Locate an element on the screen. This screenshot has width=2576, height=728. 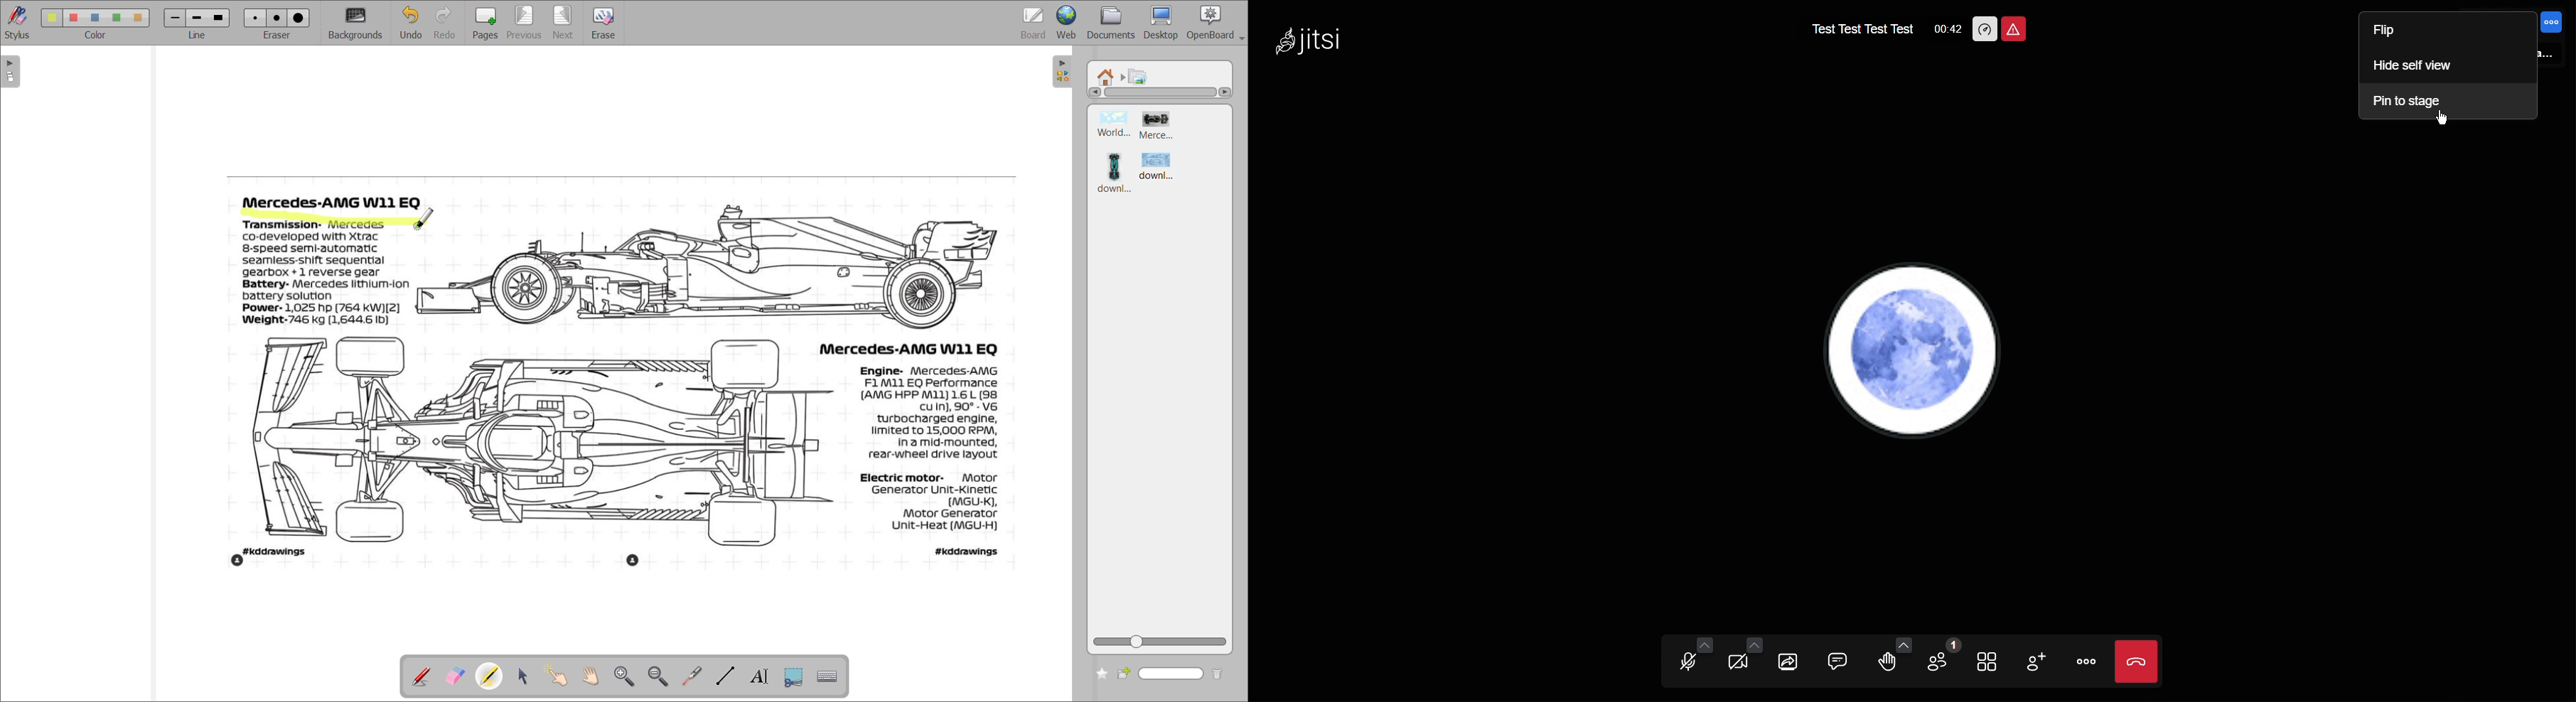
Add Participant is located at coordinates (2034, 660).